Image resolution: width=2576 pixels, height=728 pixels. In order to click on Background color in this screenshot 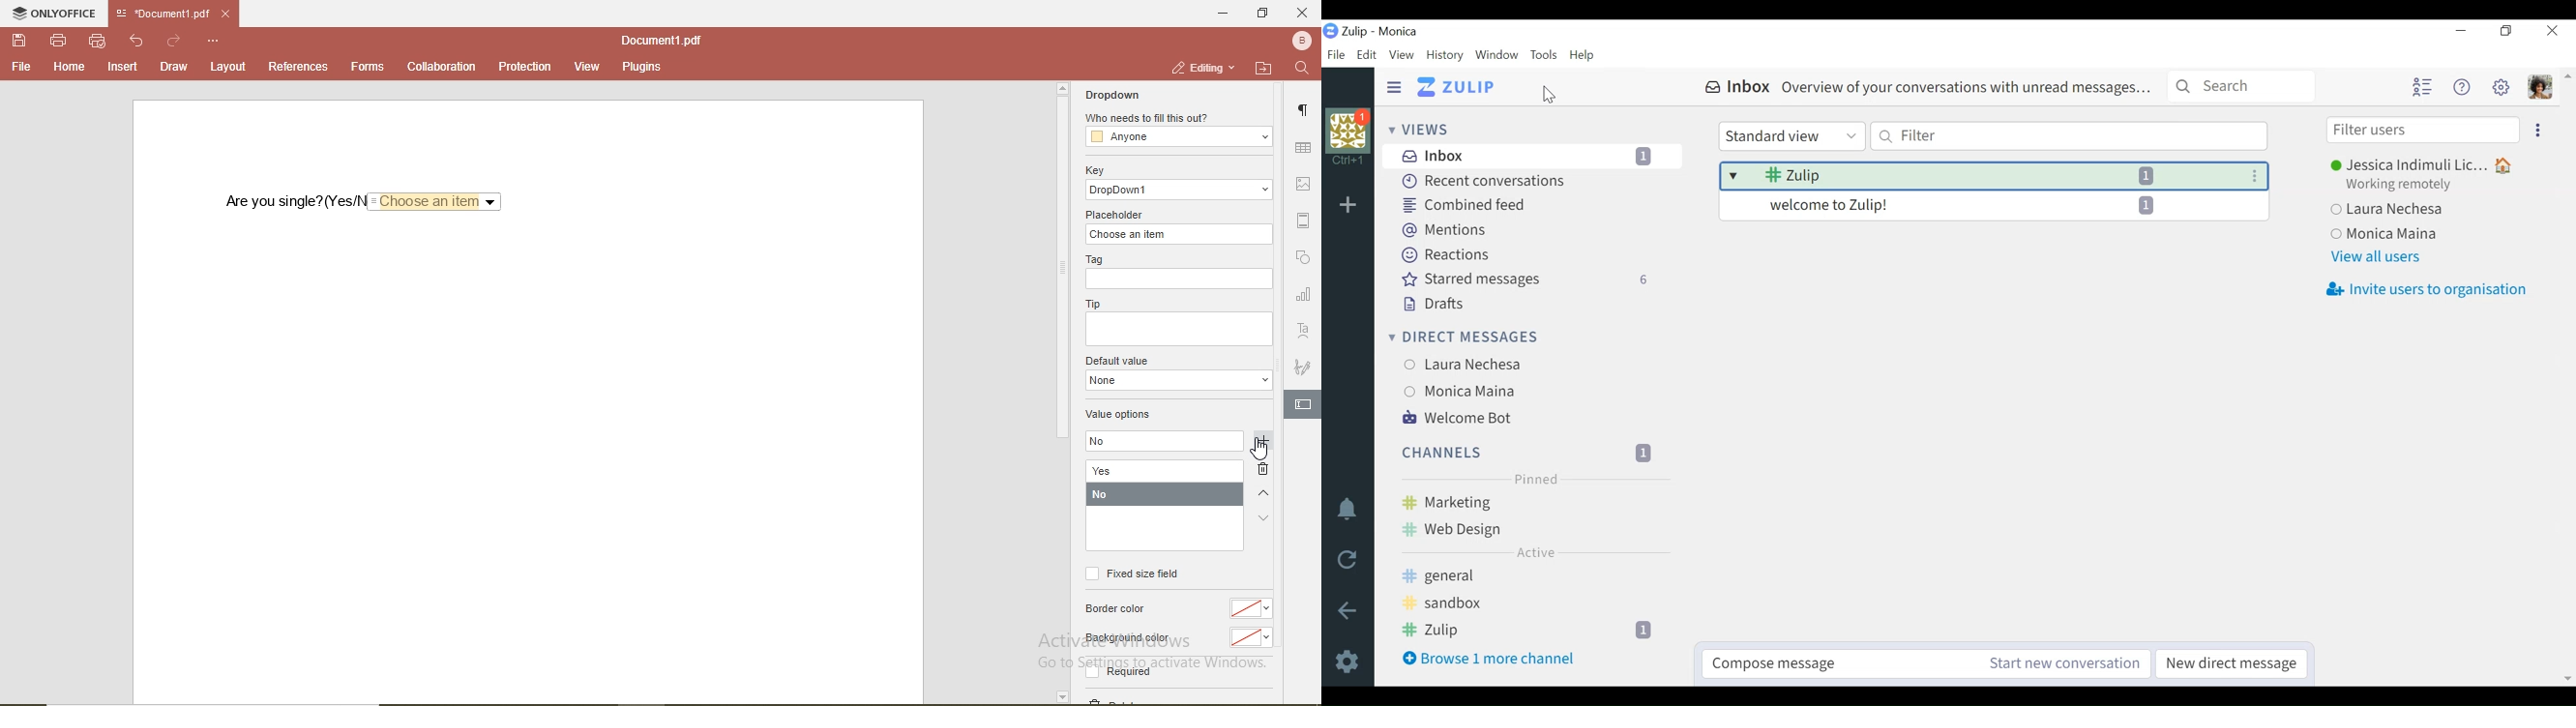, I will do `click(1125, 637)`.